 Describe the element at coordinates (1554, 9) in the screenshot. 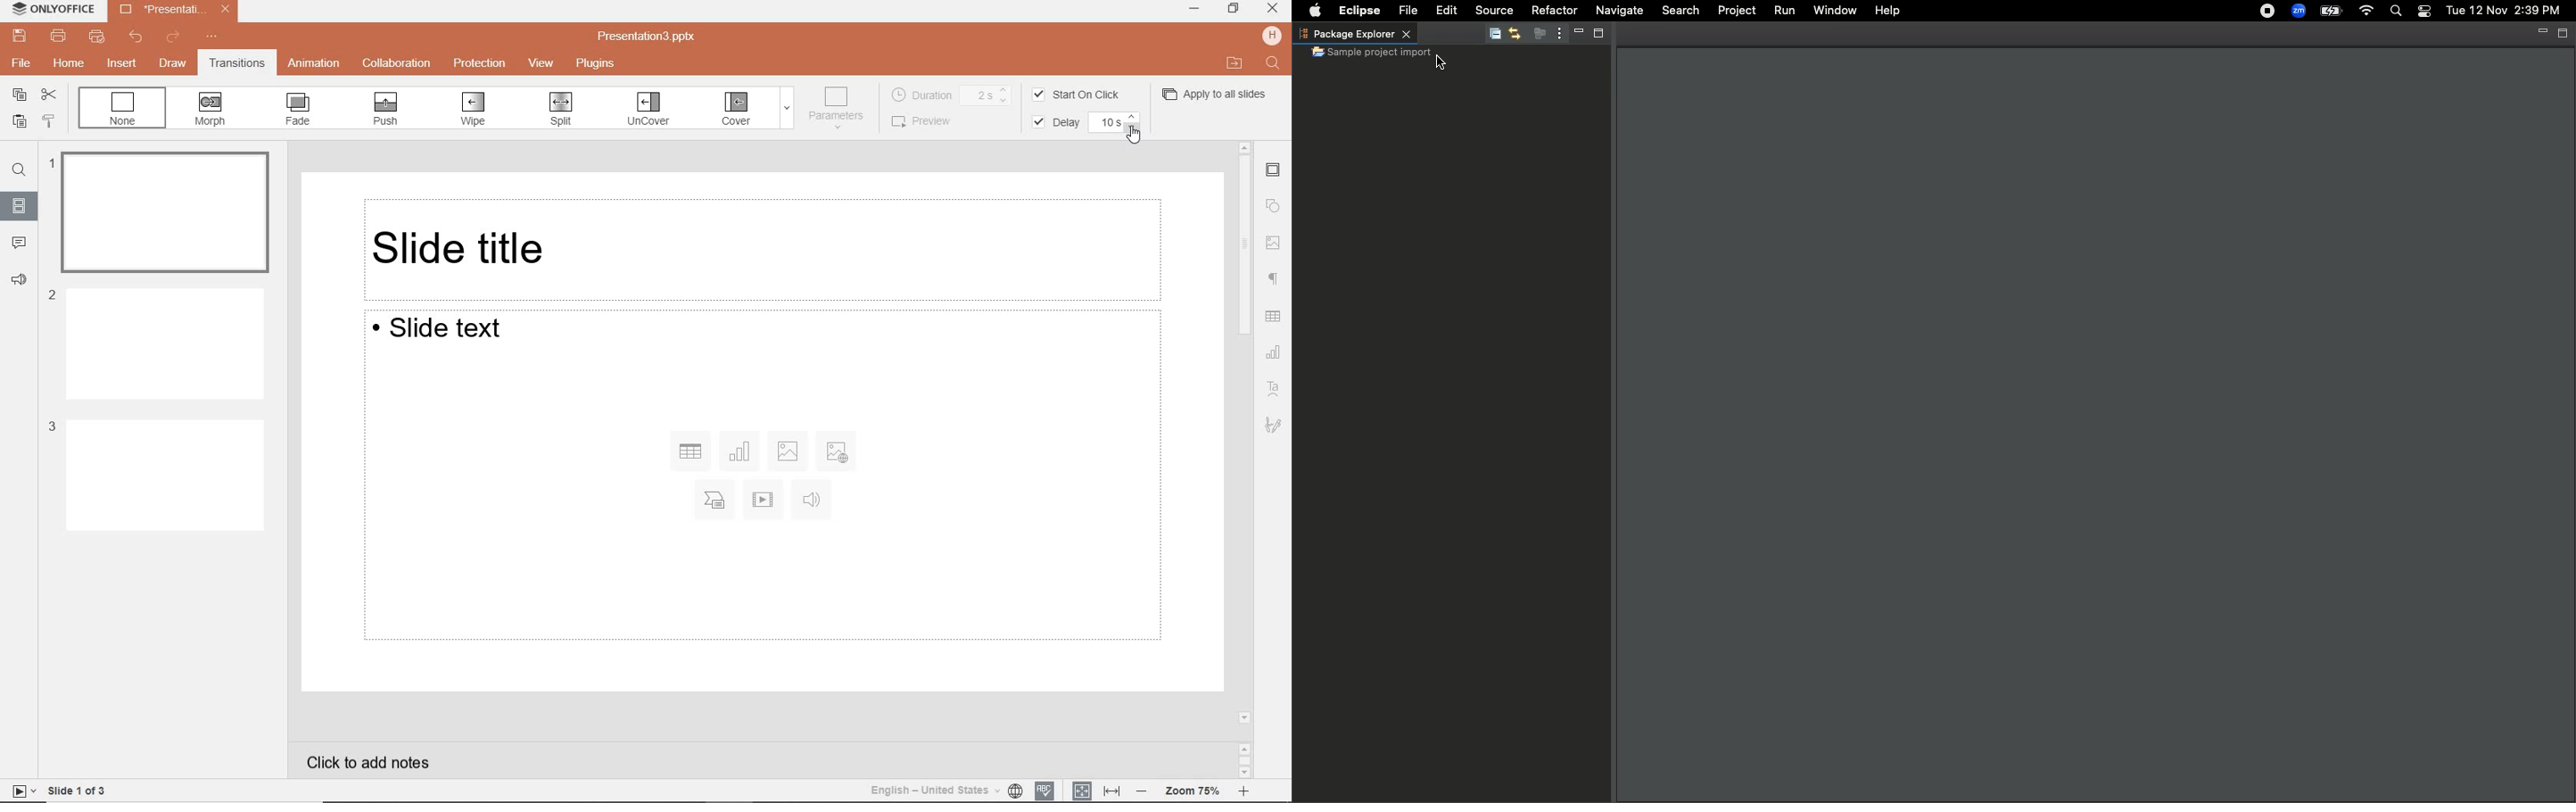

I see `Refactor` at that location.